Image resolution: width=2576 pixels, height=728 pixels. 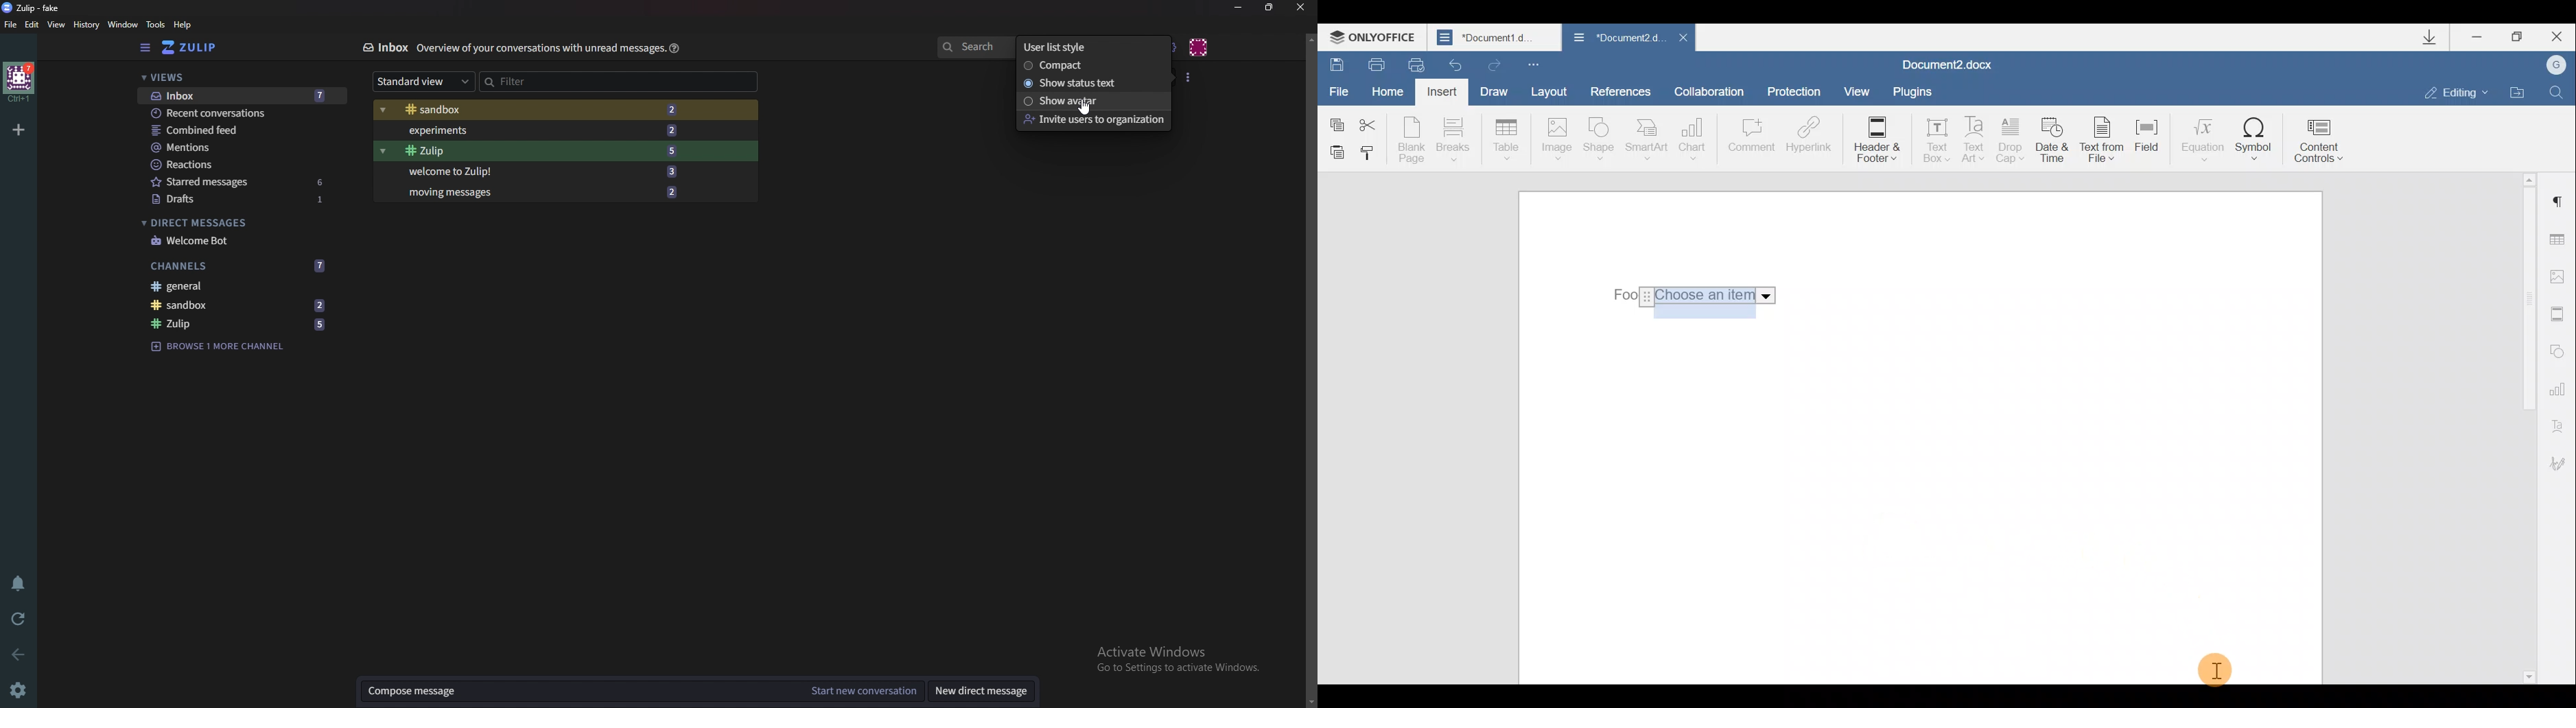 I want to click on Editing mode, so click(x=2457, y=92).